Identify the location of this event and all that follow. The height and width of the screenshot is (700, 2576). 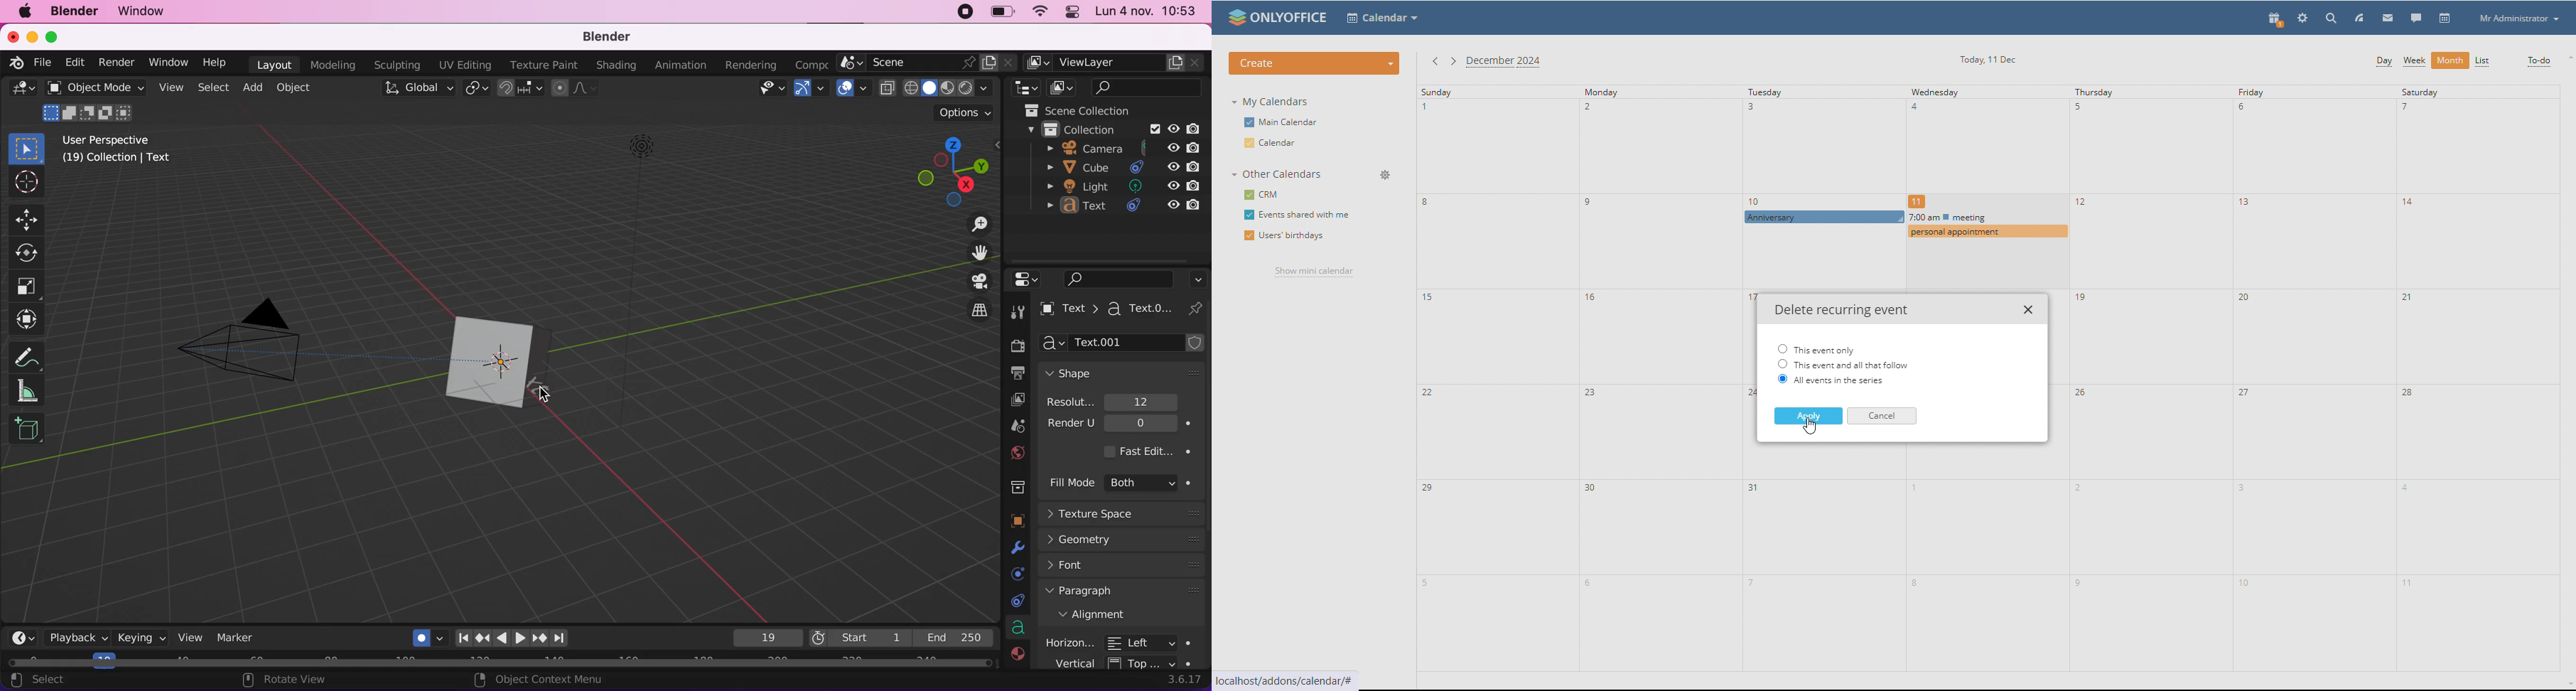
(1843, 364).